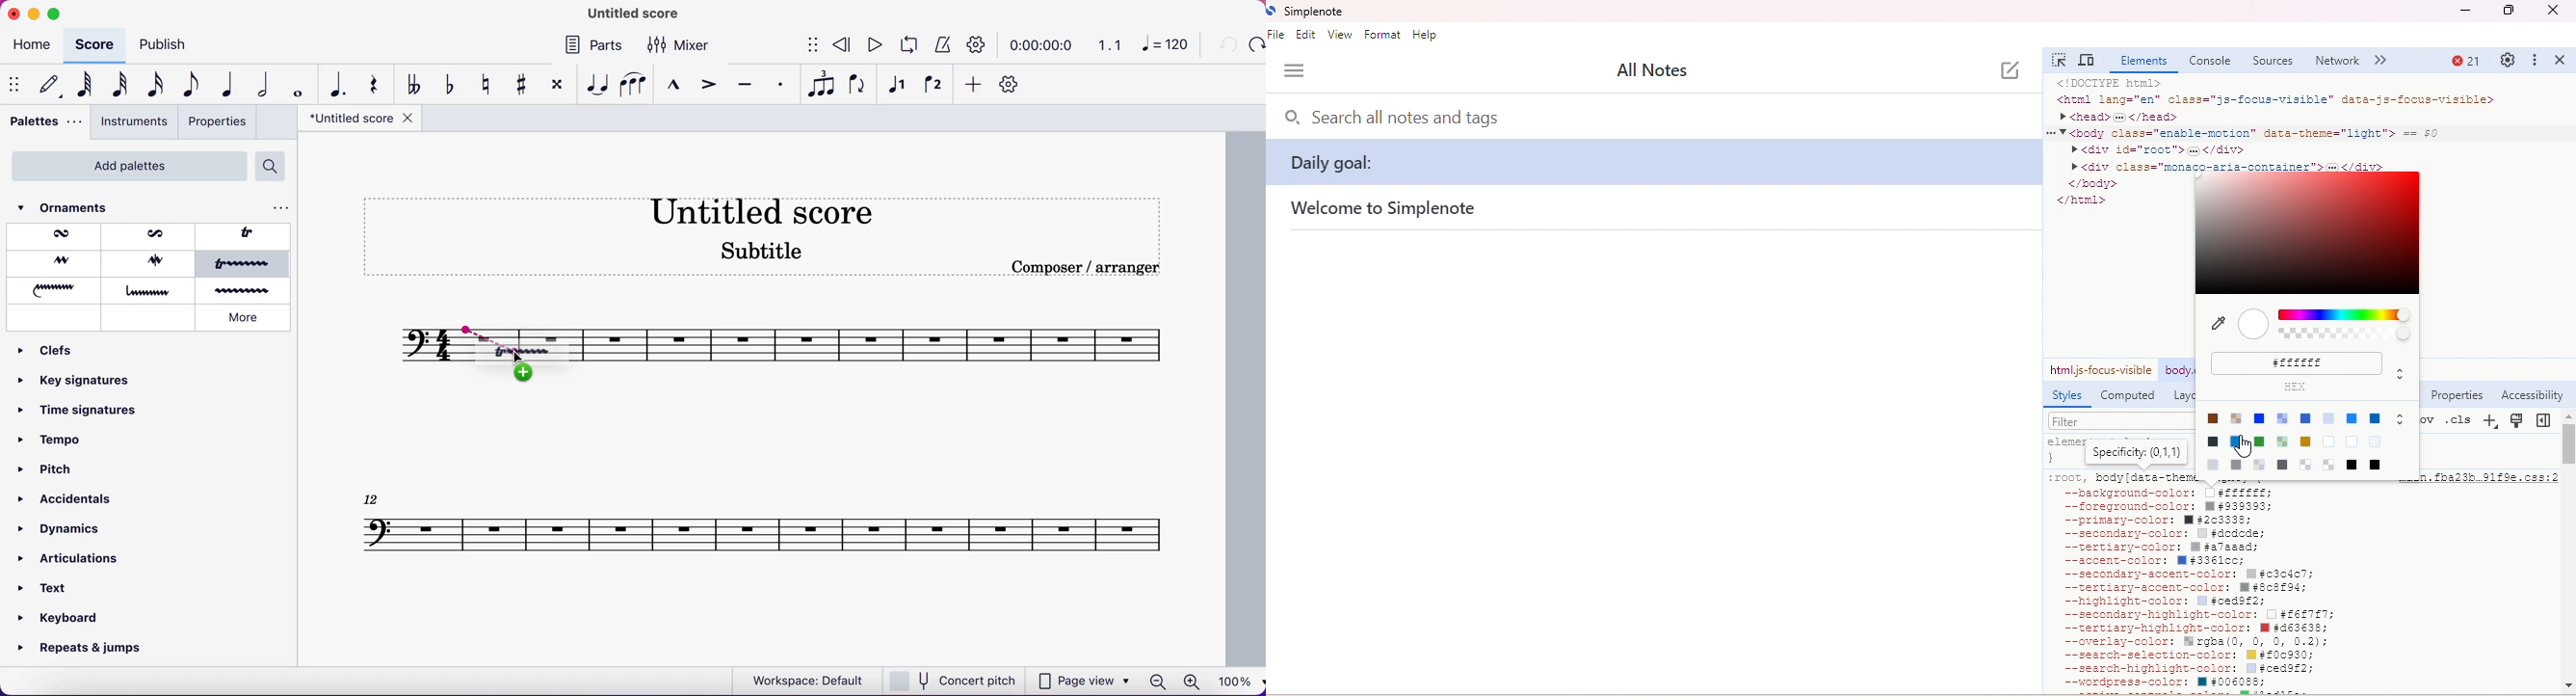 The width and height of the screenshot is (2576, 700). I want to click on show/hide, so click(807, 46).